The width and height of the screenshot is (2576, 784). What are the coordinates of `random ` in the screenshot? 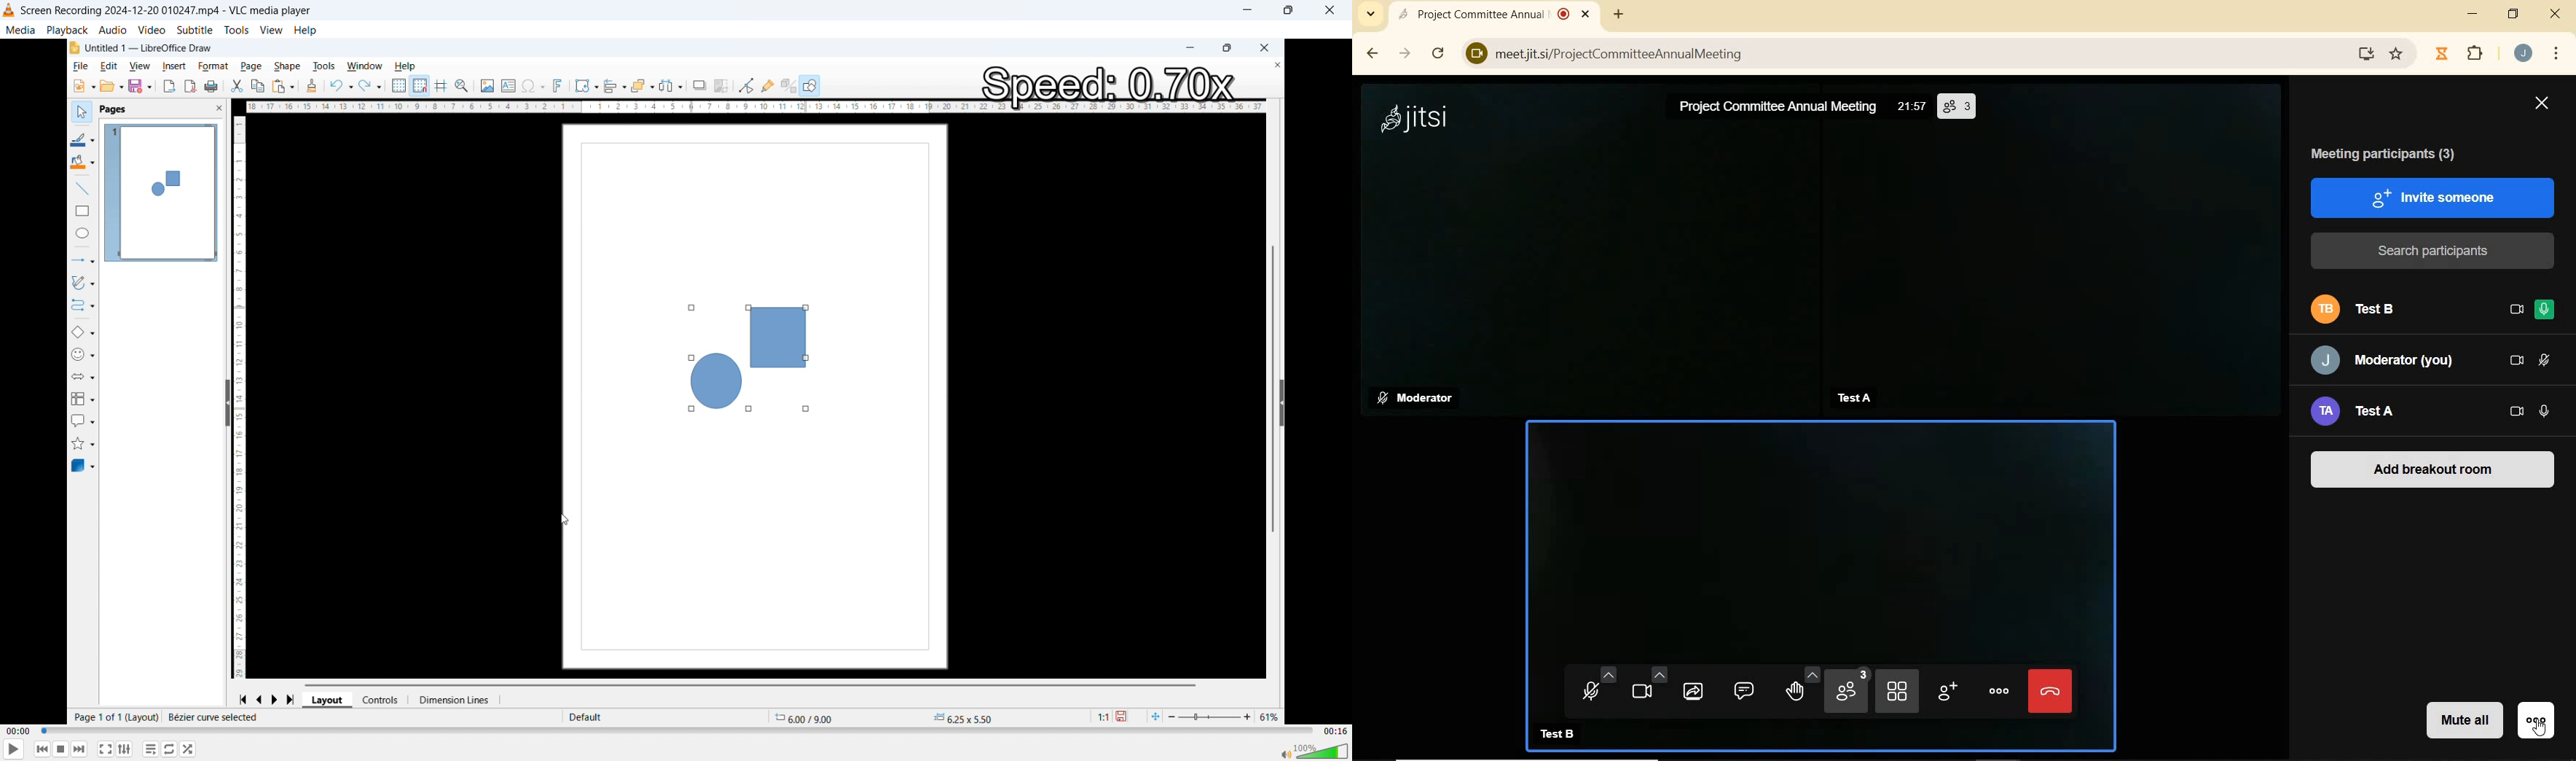 It's located at (188, 749).